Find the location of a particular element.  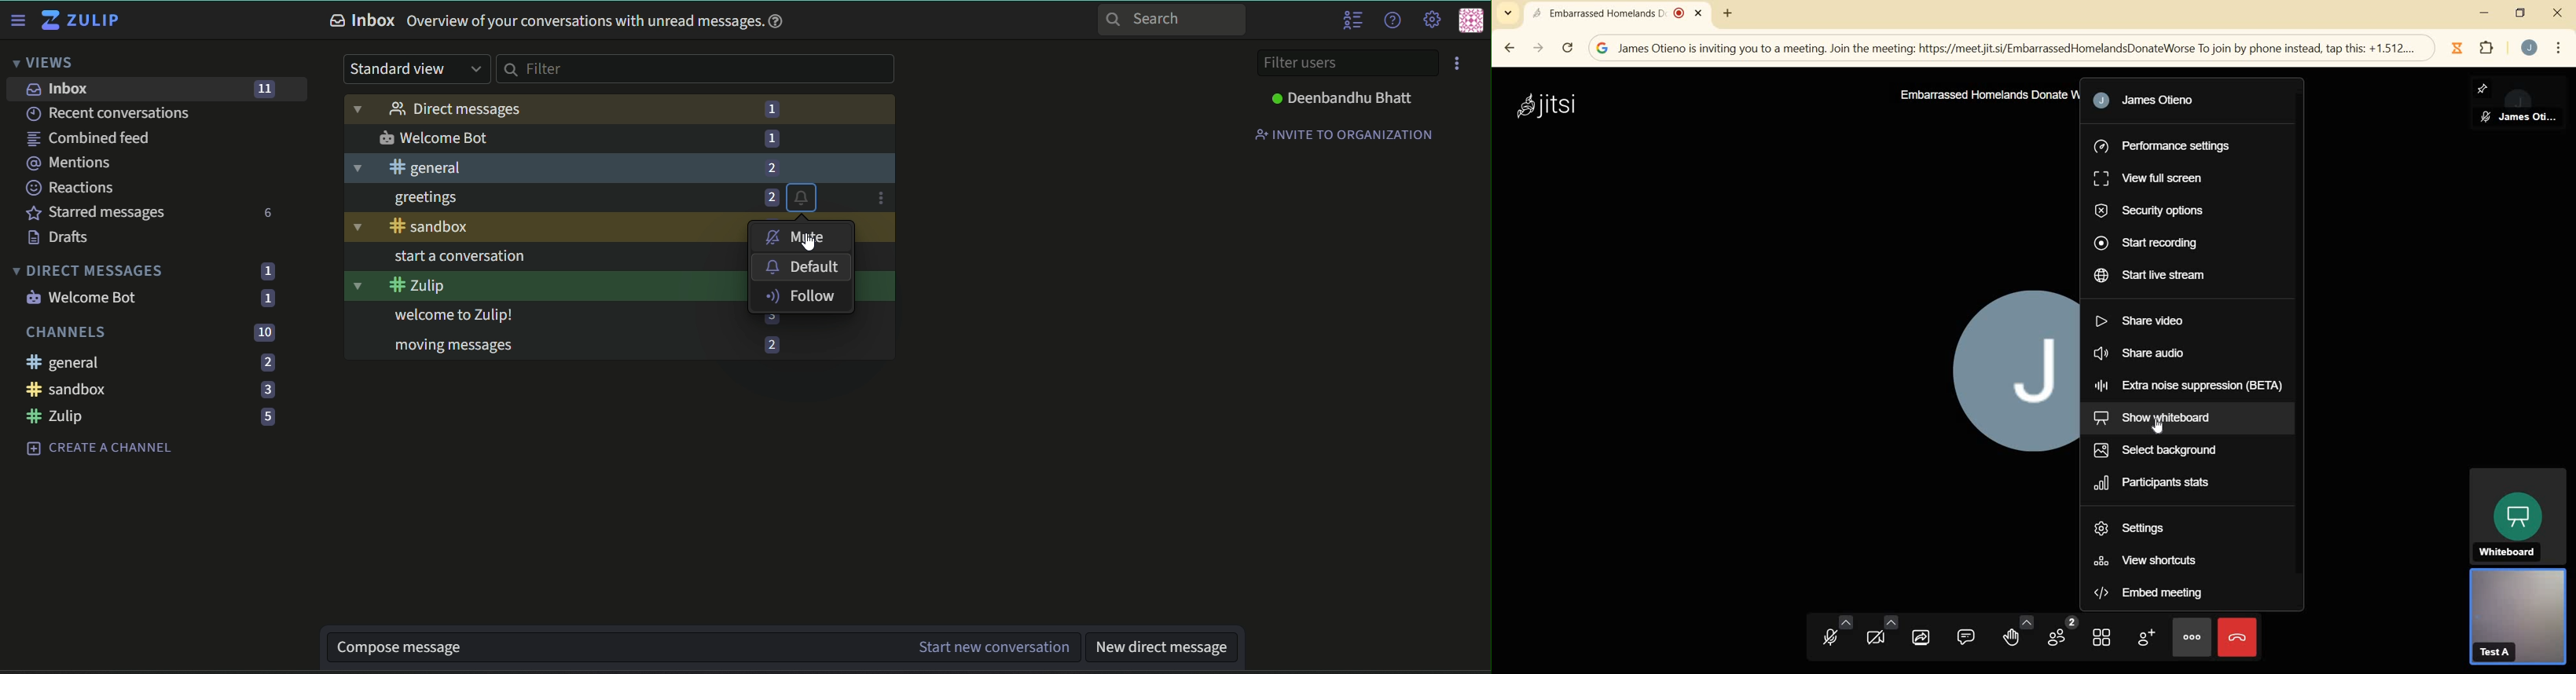

welcomeBot is located at coordinates (564, 139).